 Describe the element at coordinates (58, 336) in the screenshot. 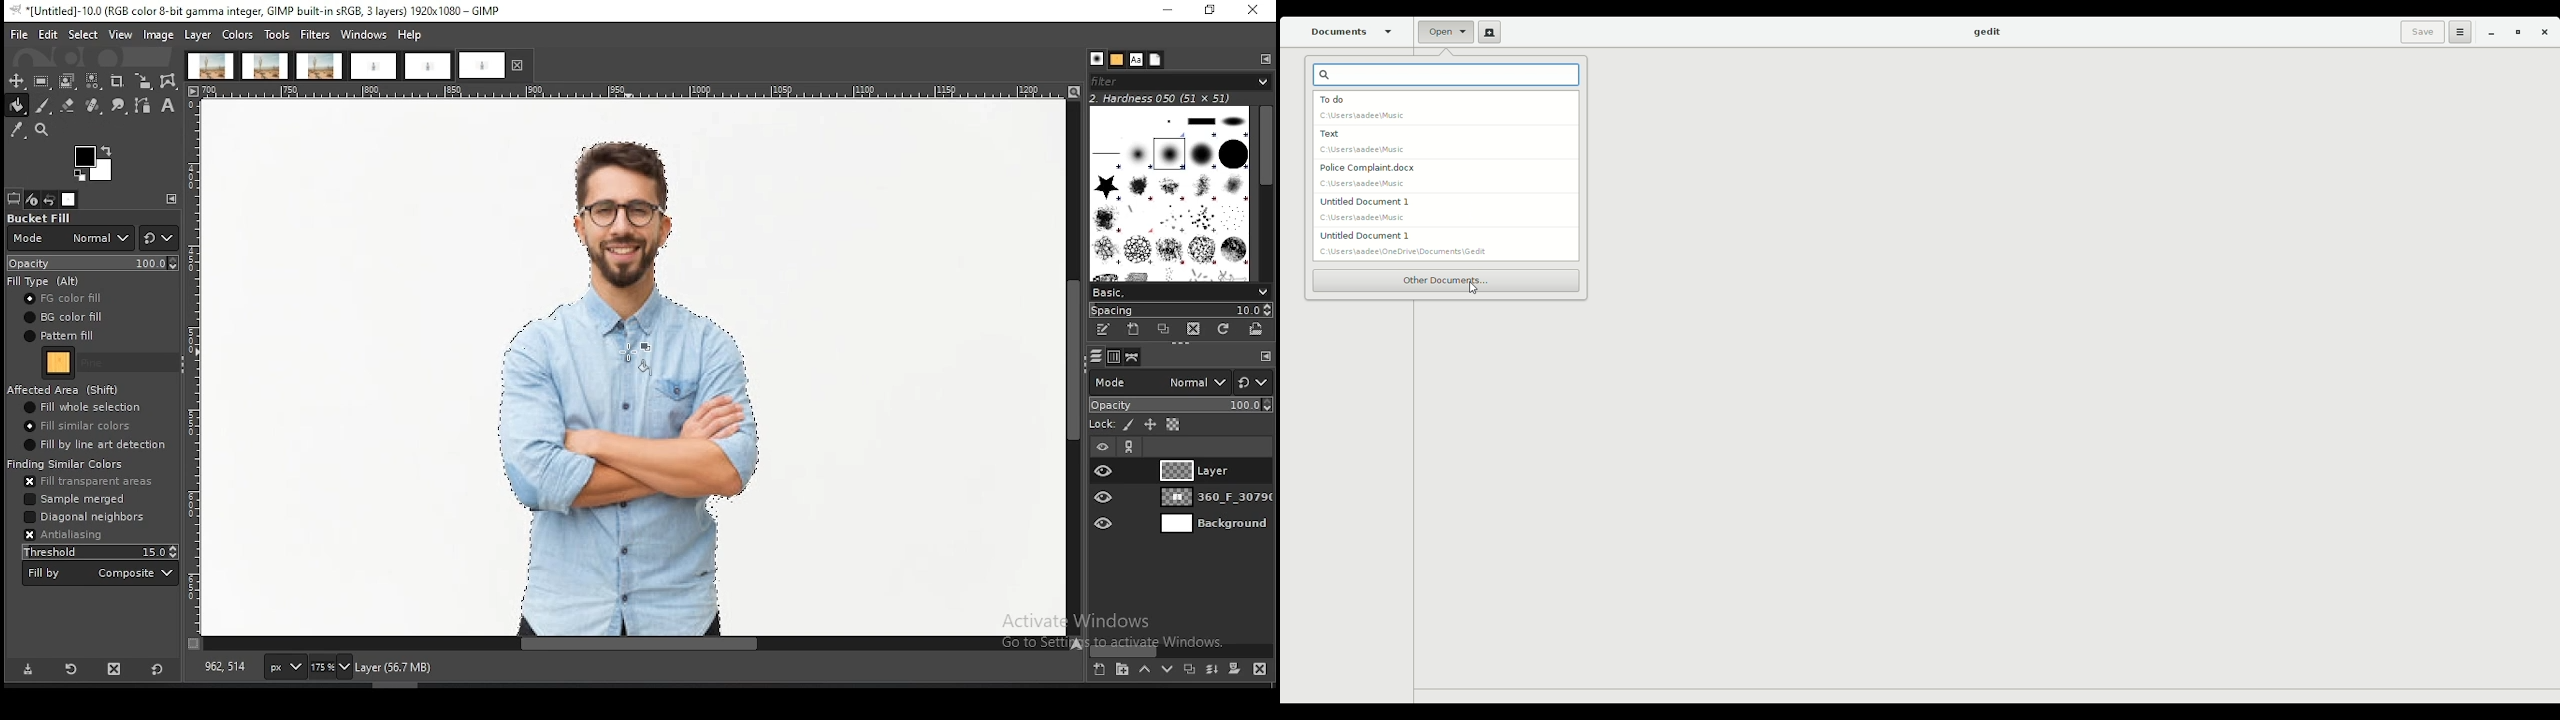

I see `pattern fill` at that location.